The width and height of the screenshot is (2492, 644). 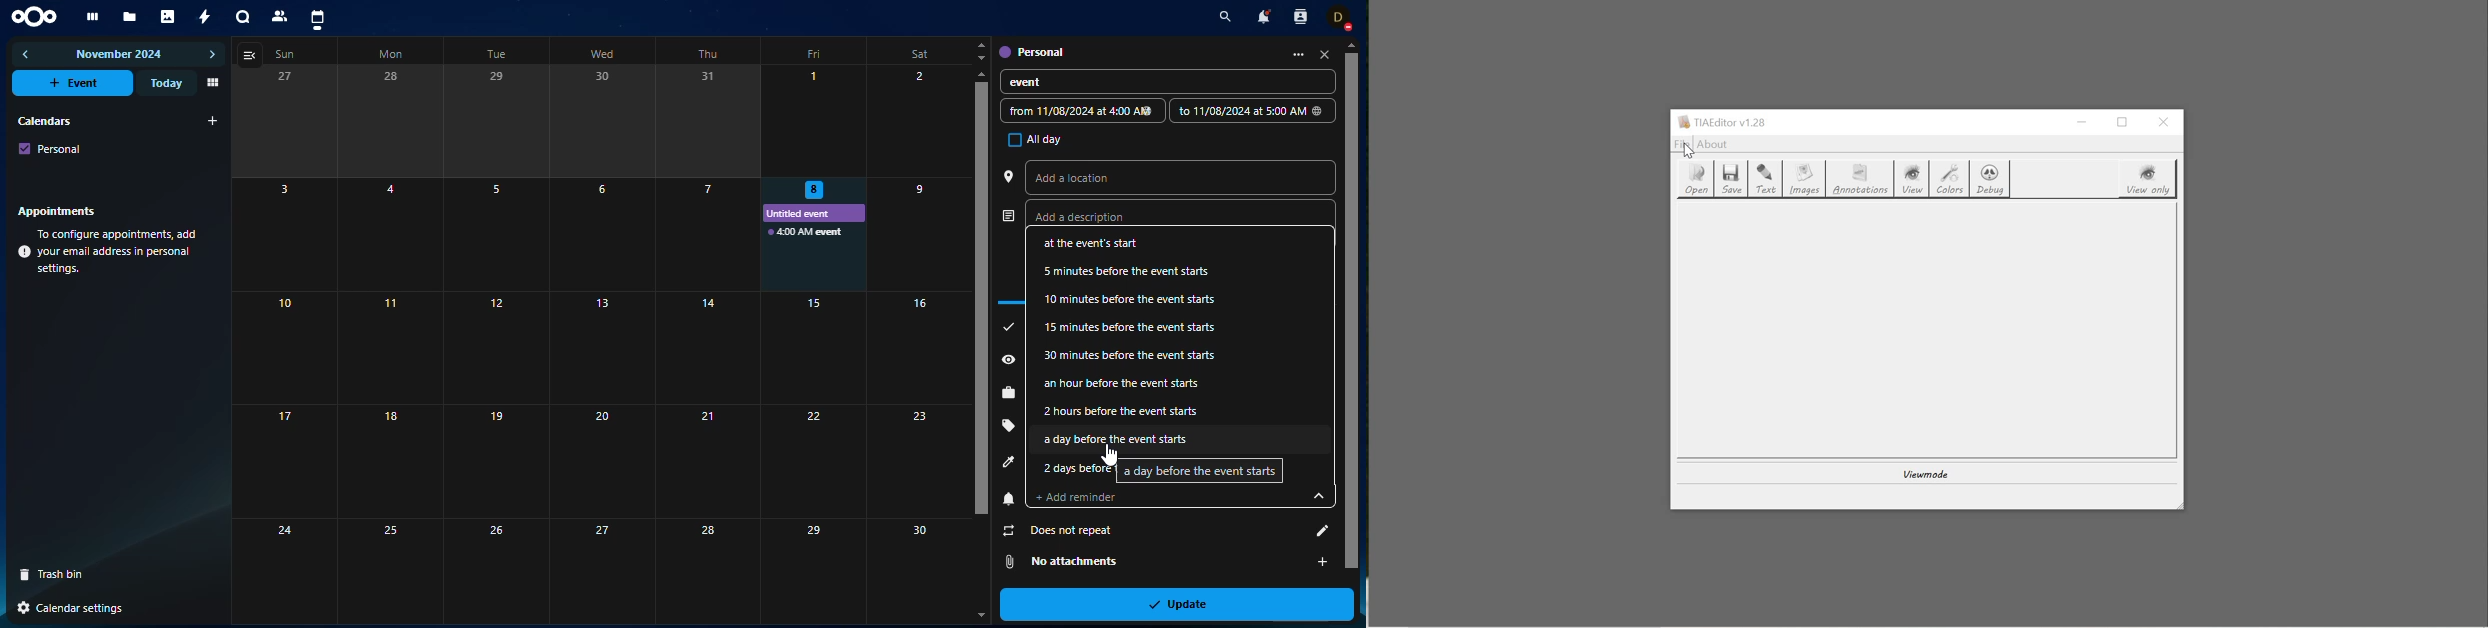 What do you see at coordinates (981, 299) in the screenshot?
I see `scrollbar` at bounding box center [981, 299].